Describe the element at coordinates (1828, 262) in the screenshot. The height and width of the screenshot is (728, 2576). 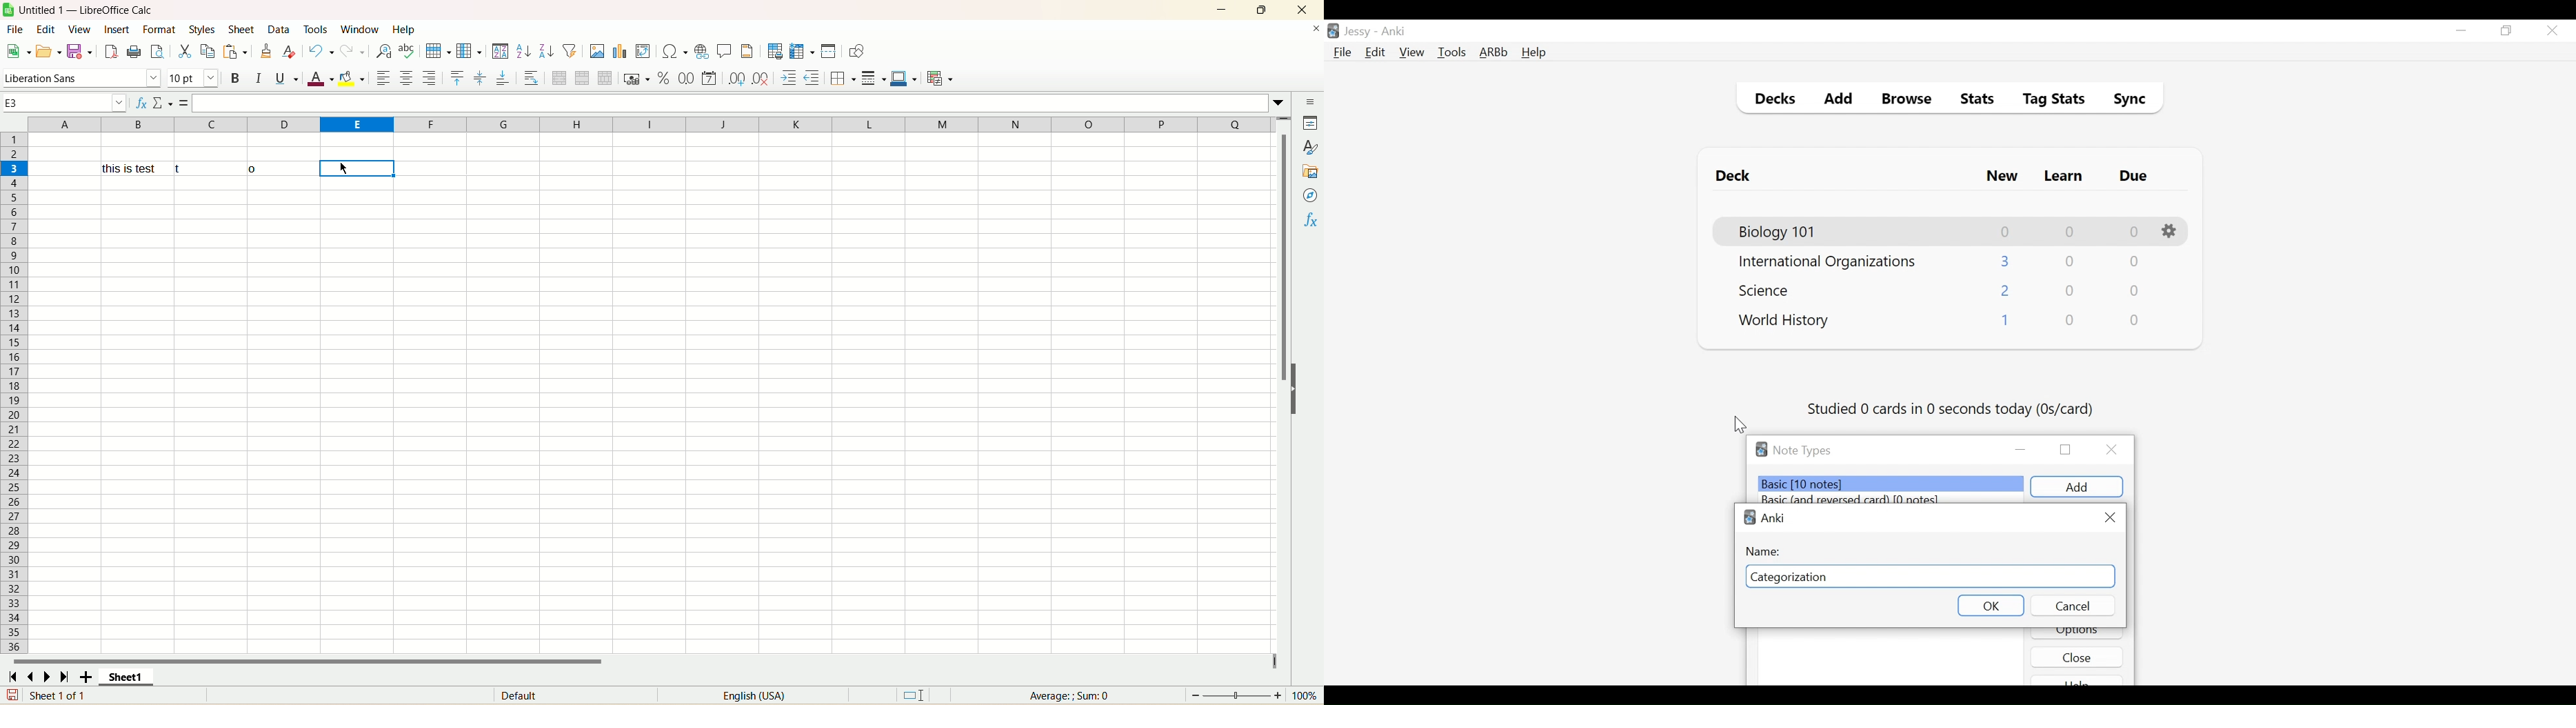
I see `Deck Name` at that location.